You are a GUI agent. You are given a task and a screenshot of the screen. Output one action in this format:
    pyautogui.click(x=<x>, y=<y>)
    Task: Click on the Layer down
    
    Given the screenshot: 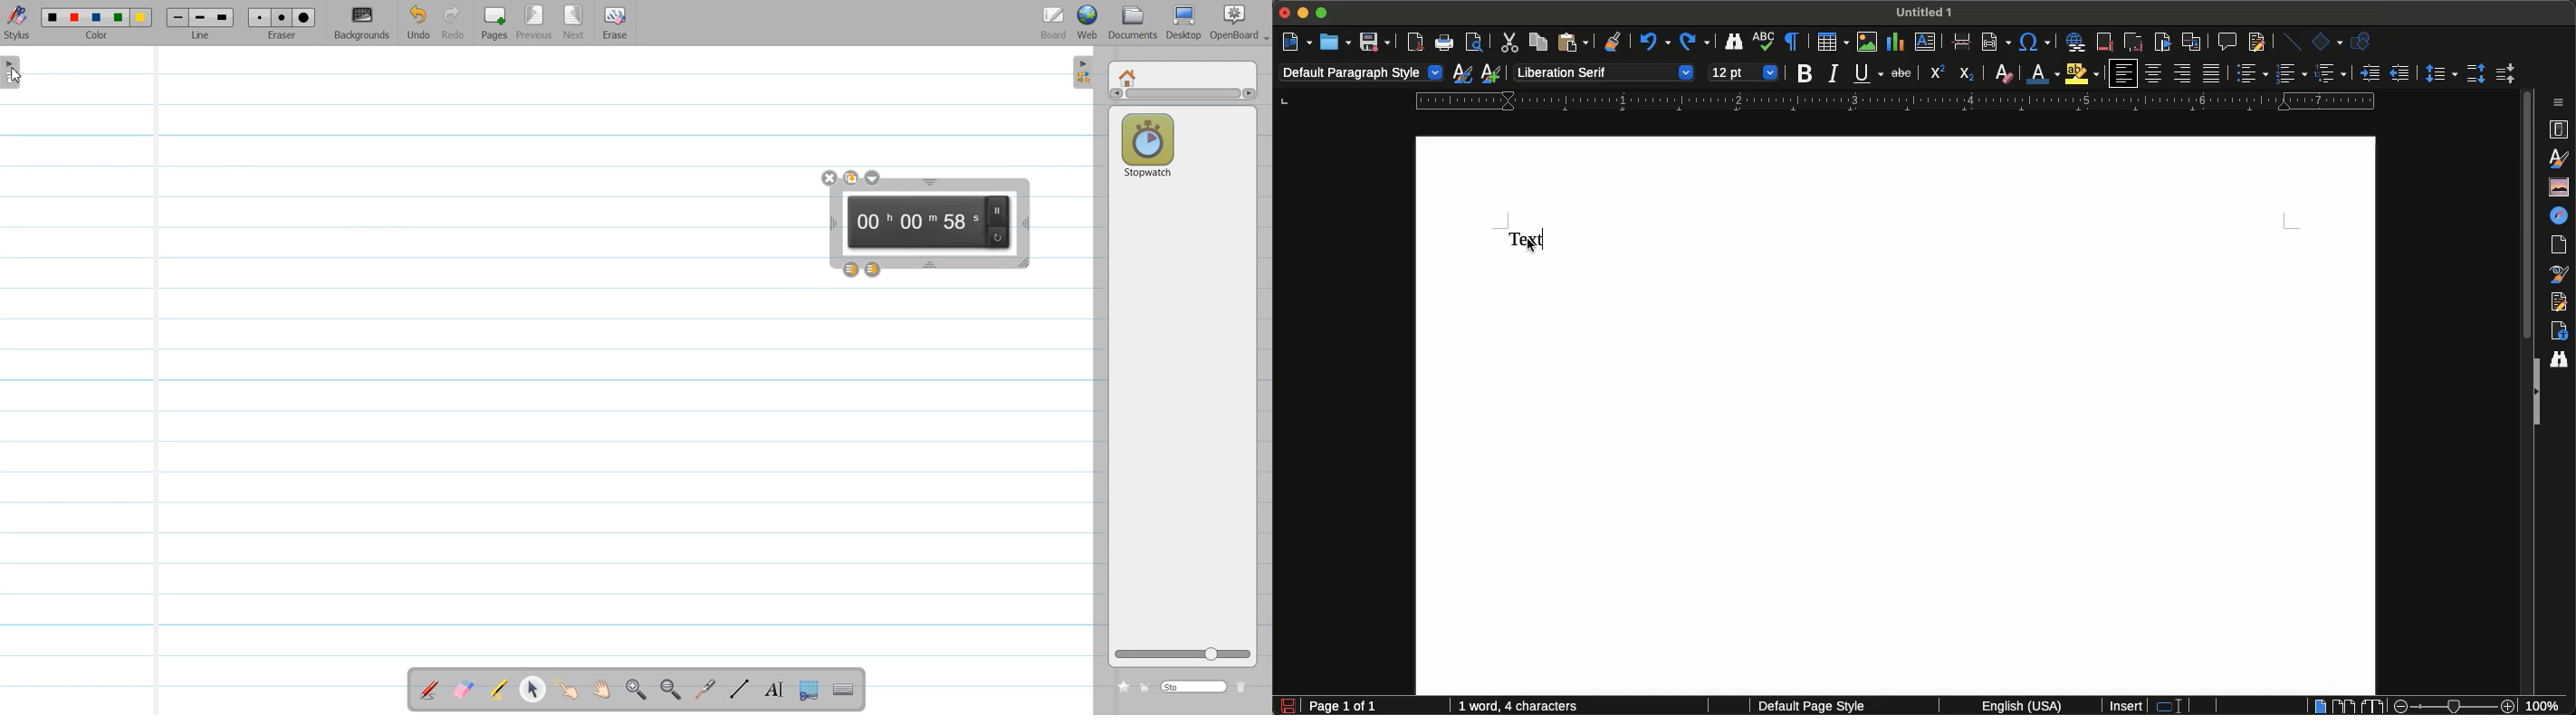 What is the action you would take?
    pyautogui.click(x=875, y=269)
    